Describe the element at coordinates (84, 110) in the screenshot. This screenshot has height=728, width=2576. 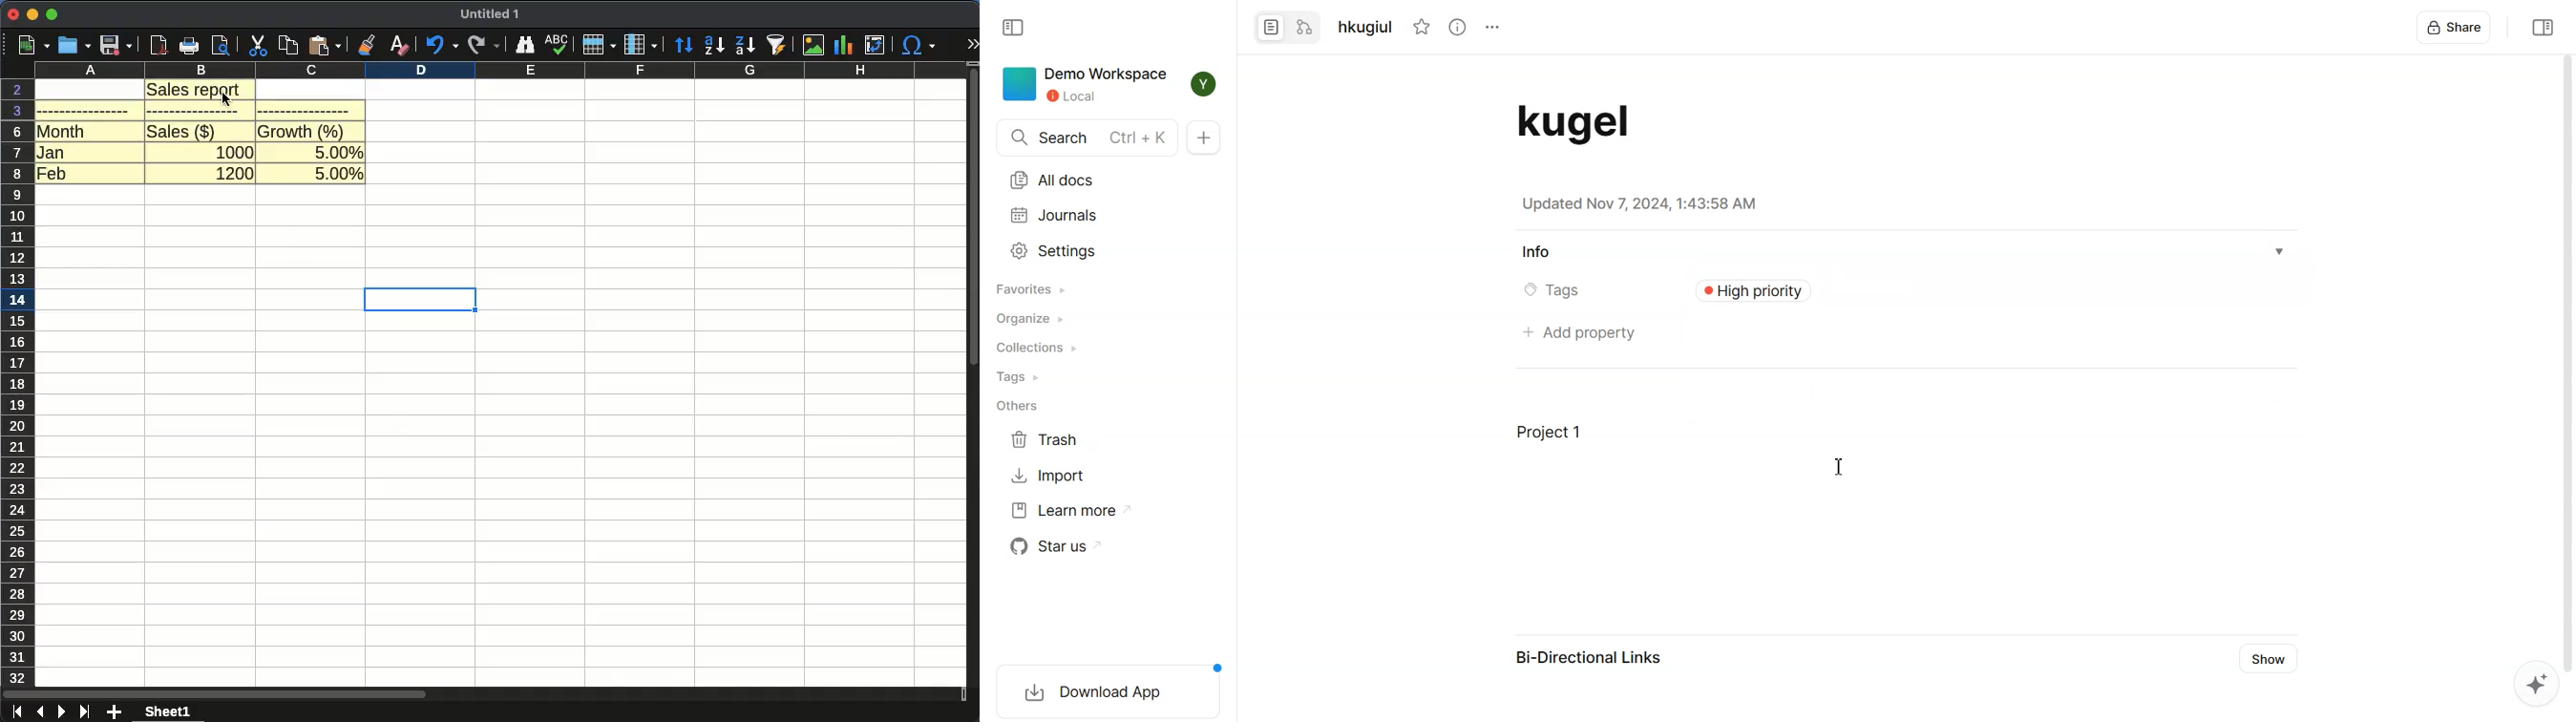
I see `blank` at that location.